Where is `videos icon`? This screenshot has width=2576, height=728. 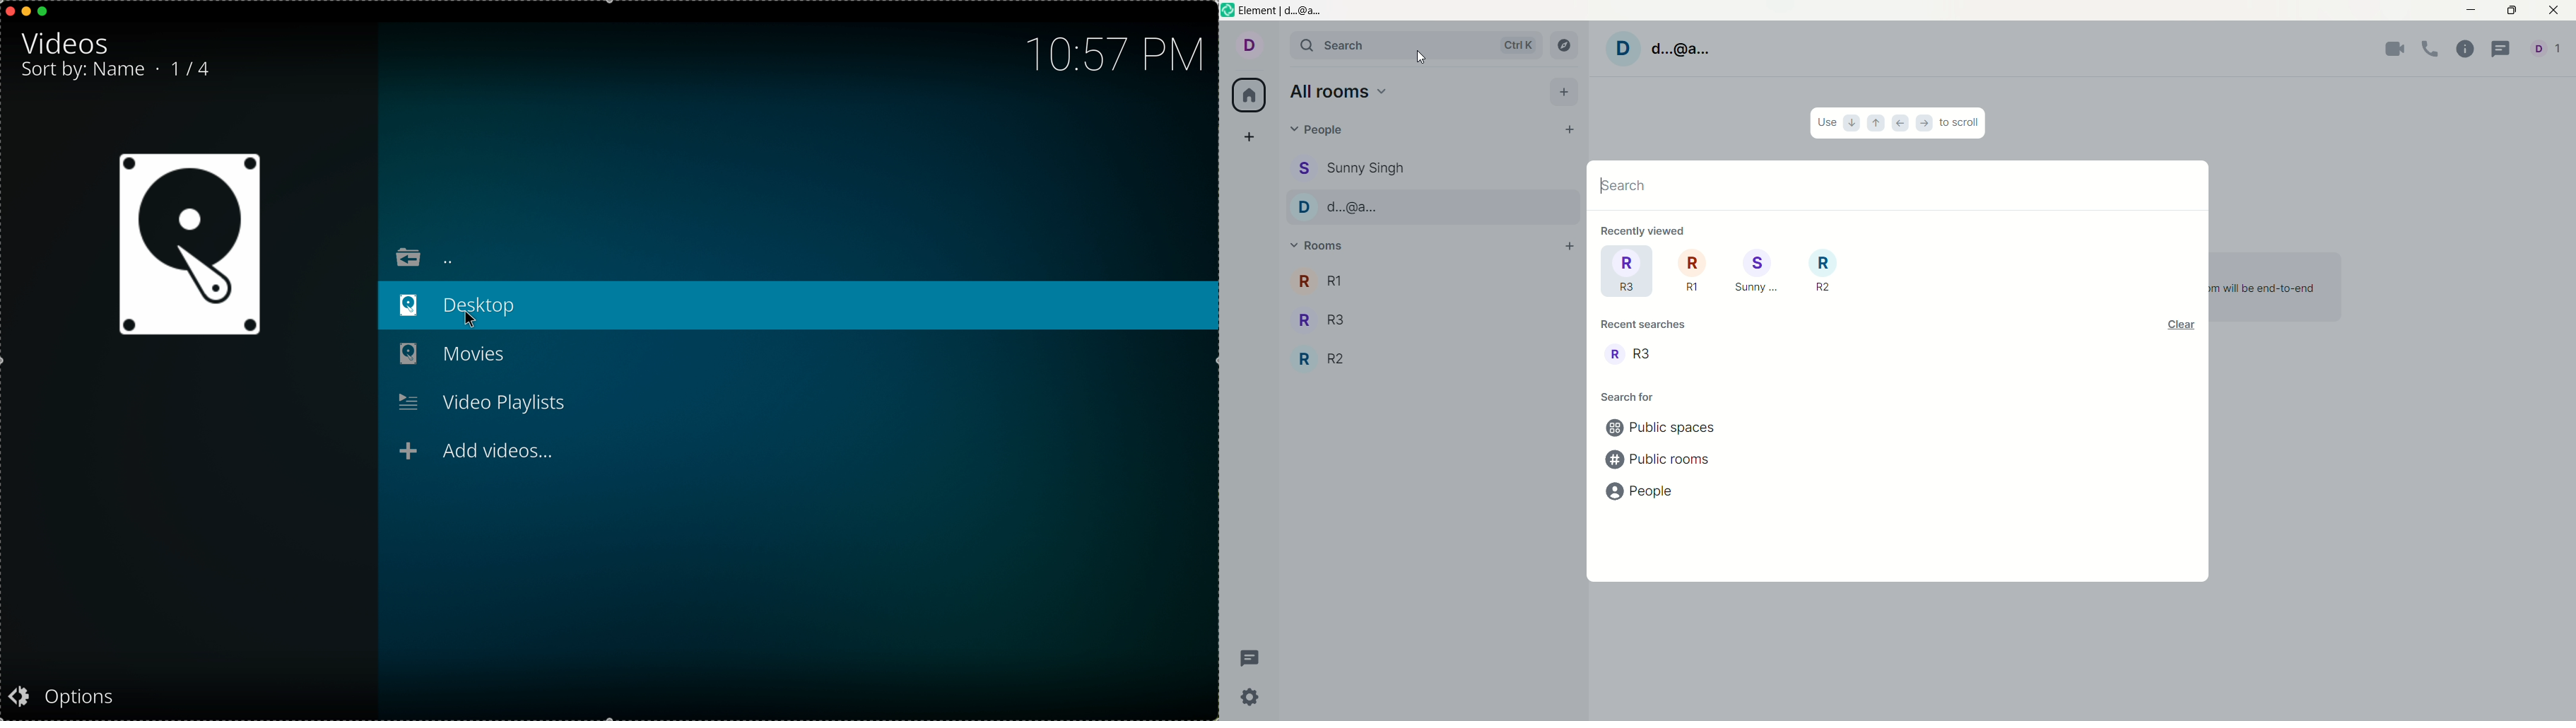
videos icon is located at coordinates (189, 246).